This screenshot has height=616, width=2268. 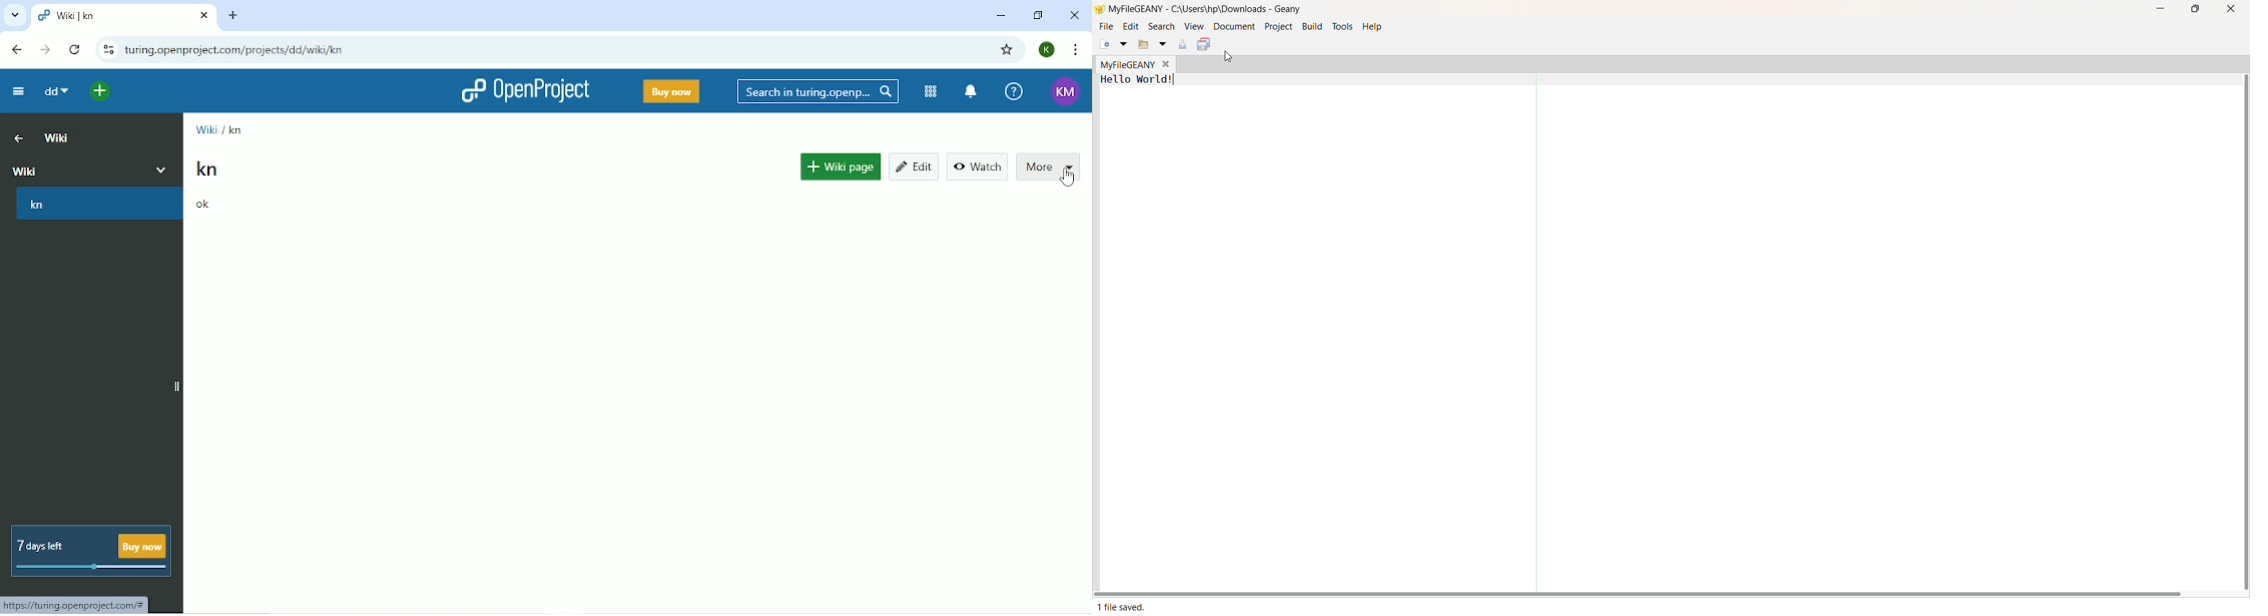 What do you see at coordinates (842, 162) in the screenshot?
I see `Wiki page` at bounding box center [842, 162].